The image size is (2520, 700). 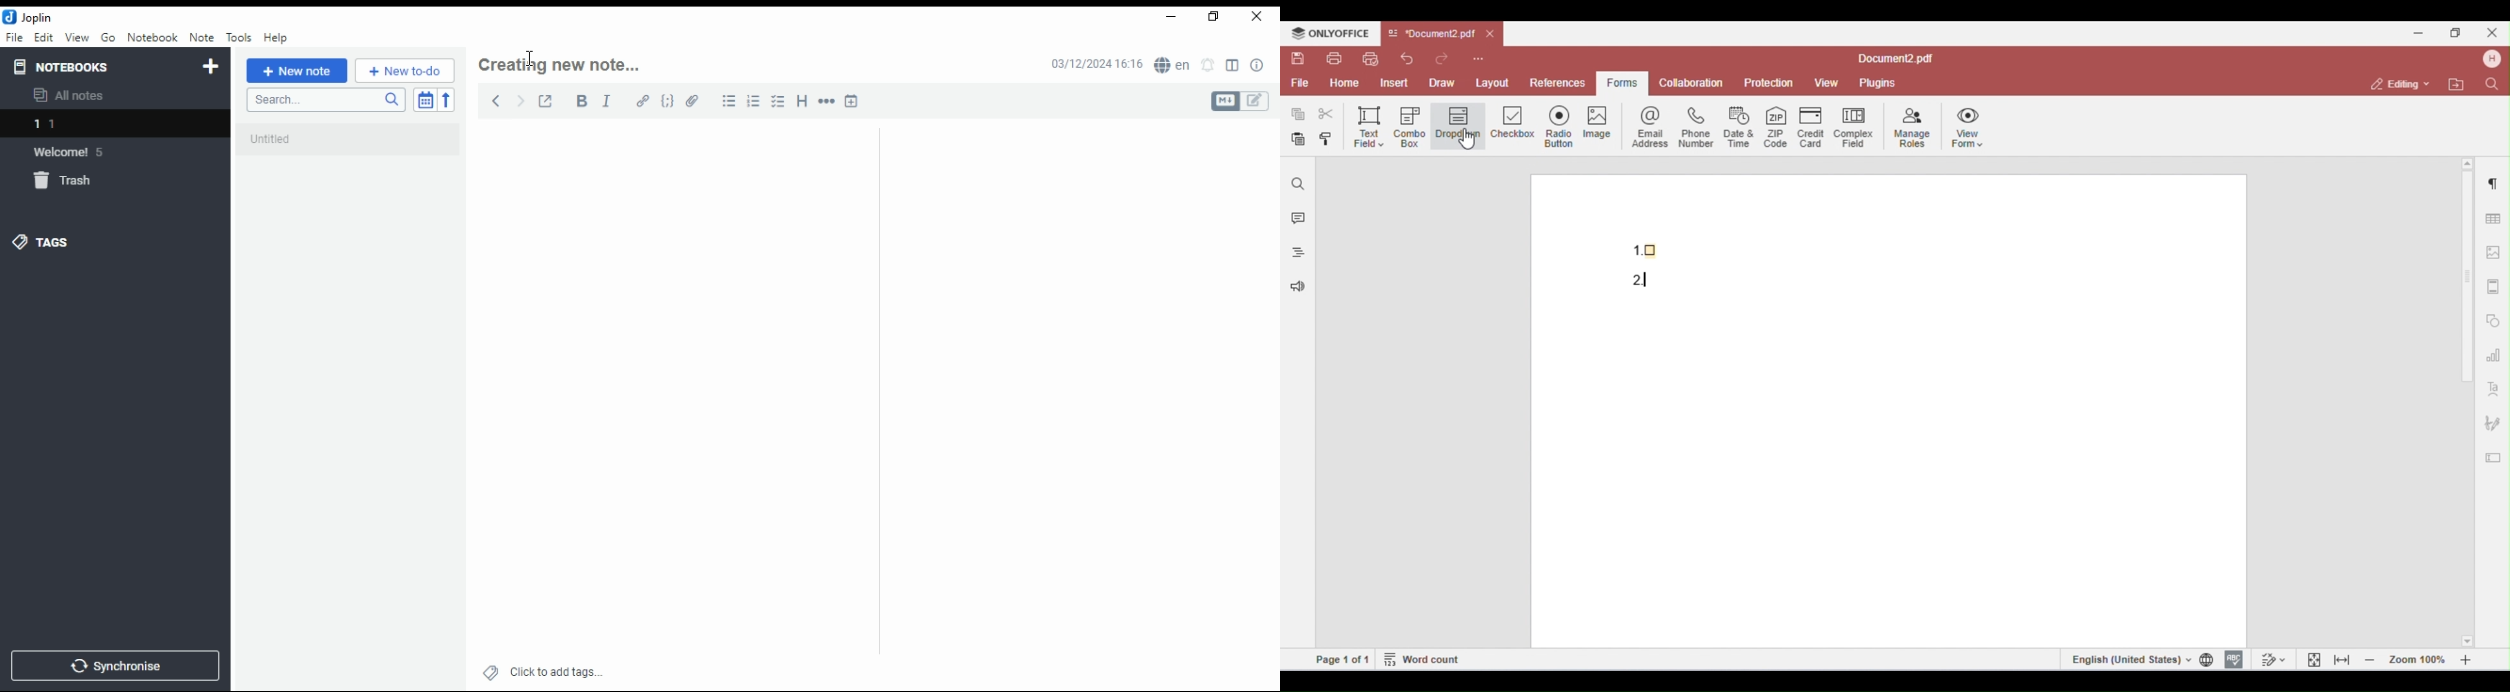 I want to click on click to add tags, so click(x=556, y=669).